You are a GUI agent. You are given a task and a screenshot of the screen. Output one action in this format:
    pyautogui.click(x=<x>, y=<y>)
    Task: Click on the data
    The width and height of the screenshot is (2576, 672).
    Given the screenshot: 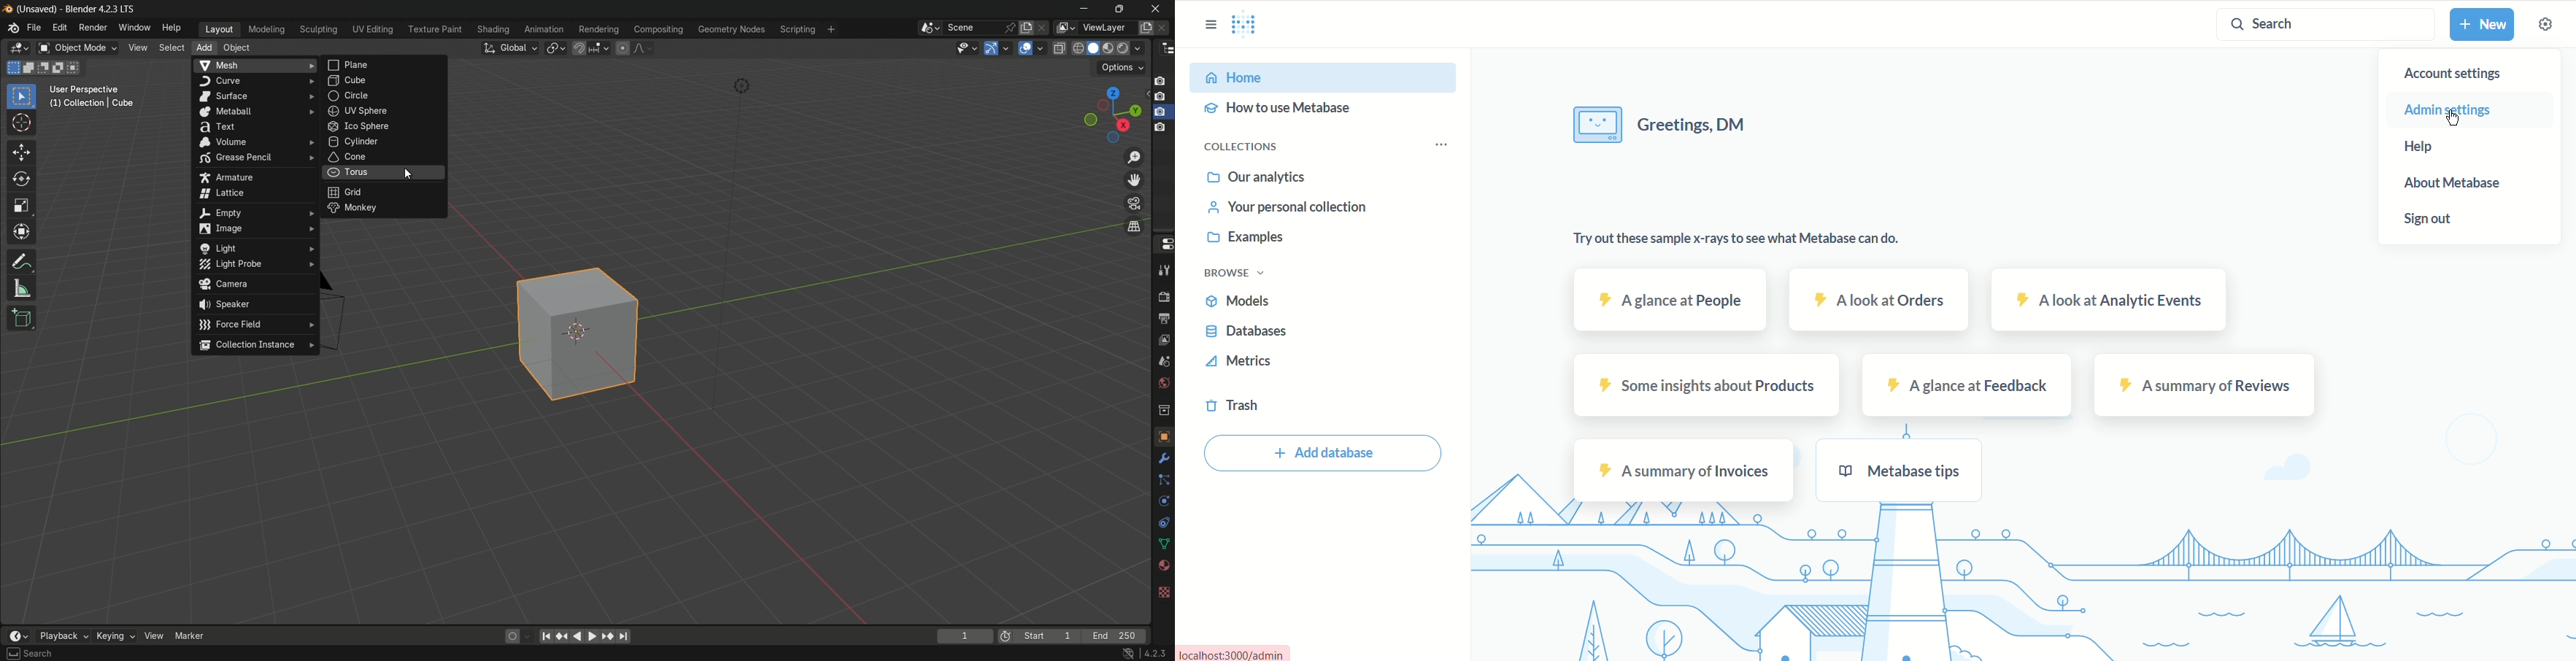 What is the action you would take?
    pyautogui.click(x=1162, y=545)
    